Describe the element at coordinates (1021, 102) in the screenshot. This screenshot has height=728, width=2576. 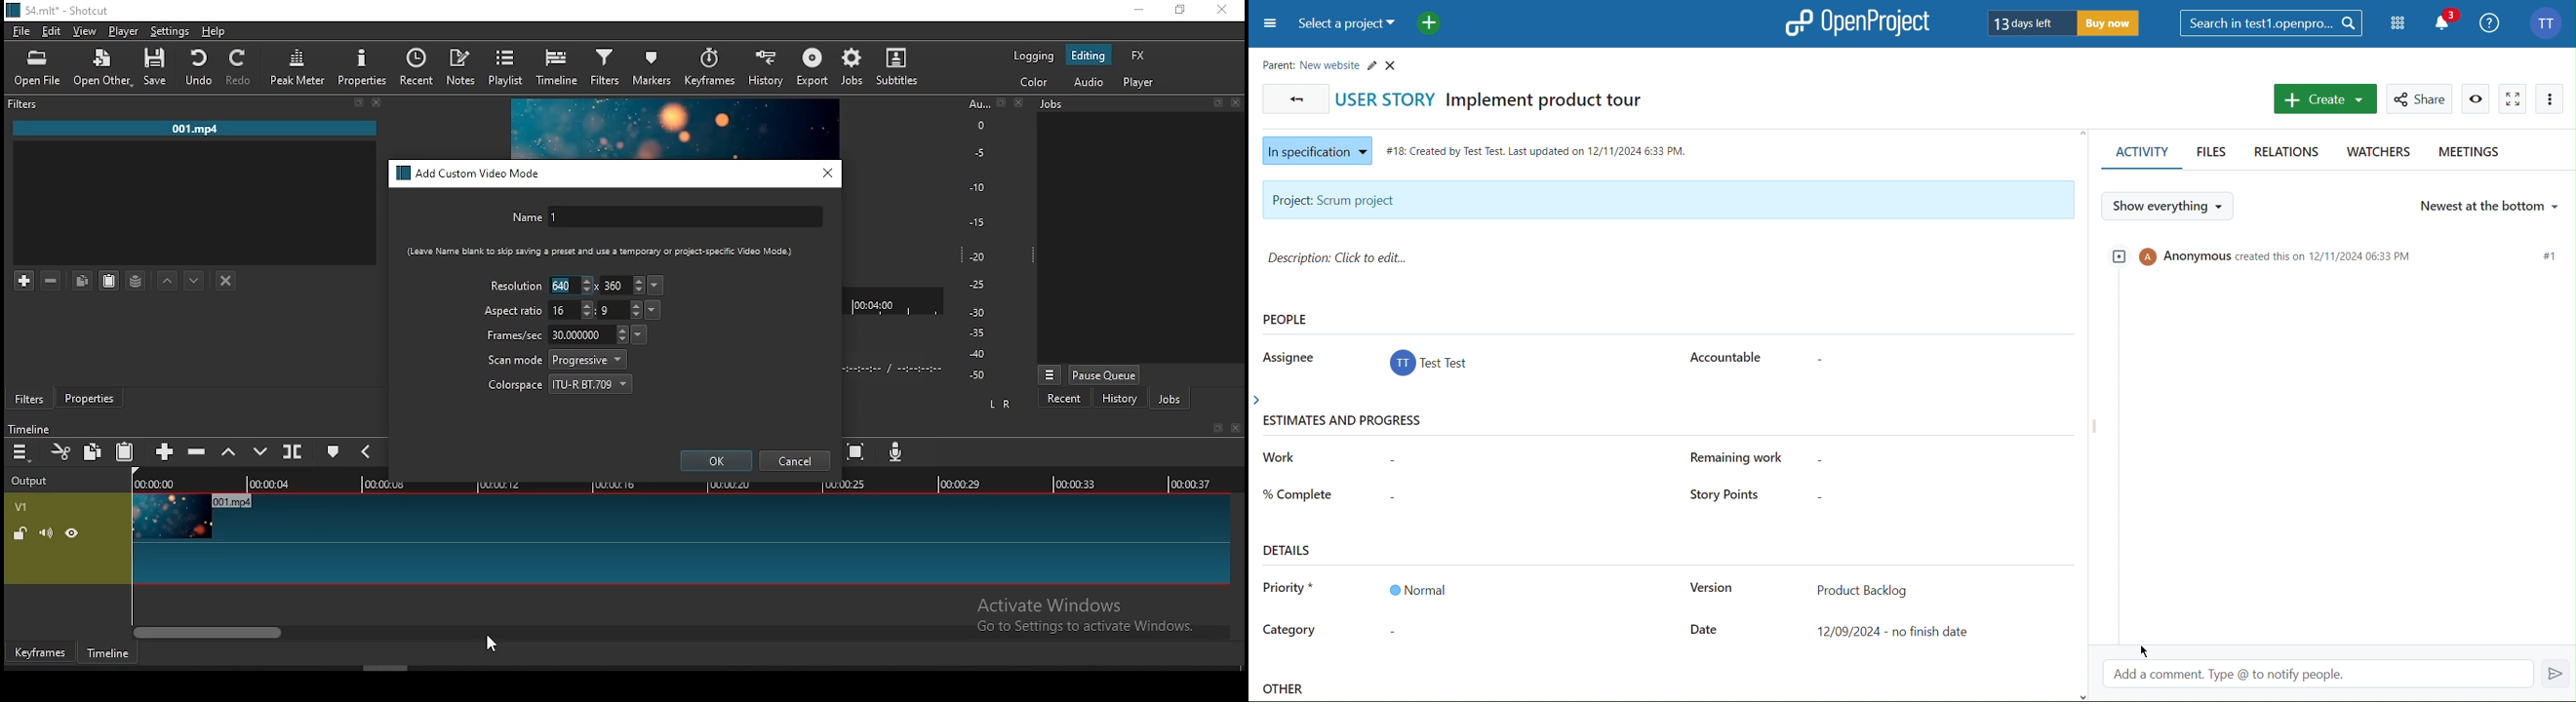
I see `close` at that location.